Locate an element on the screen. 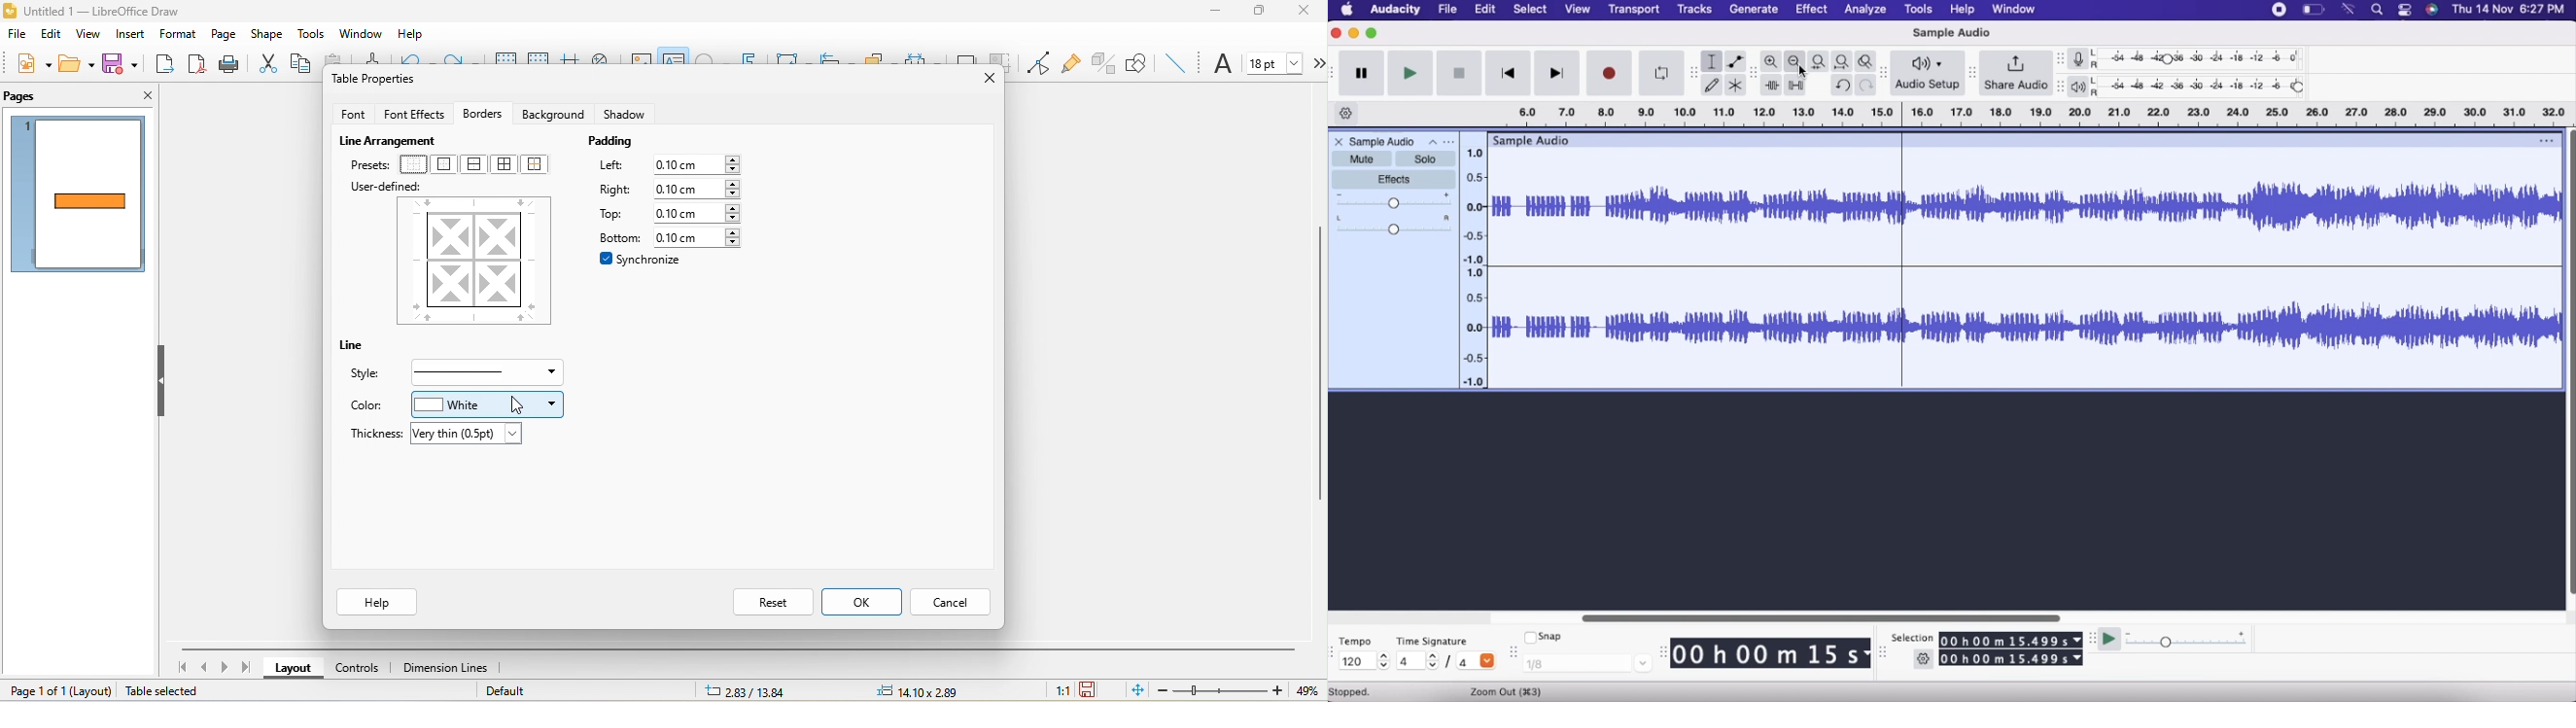  outer border and all inner line is located at coordinates (505, 162).